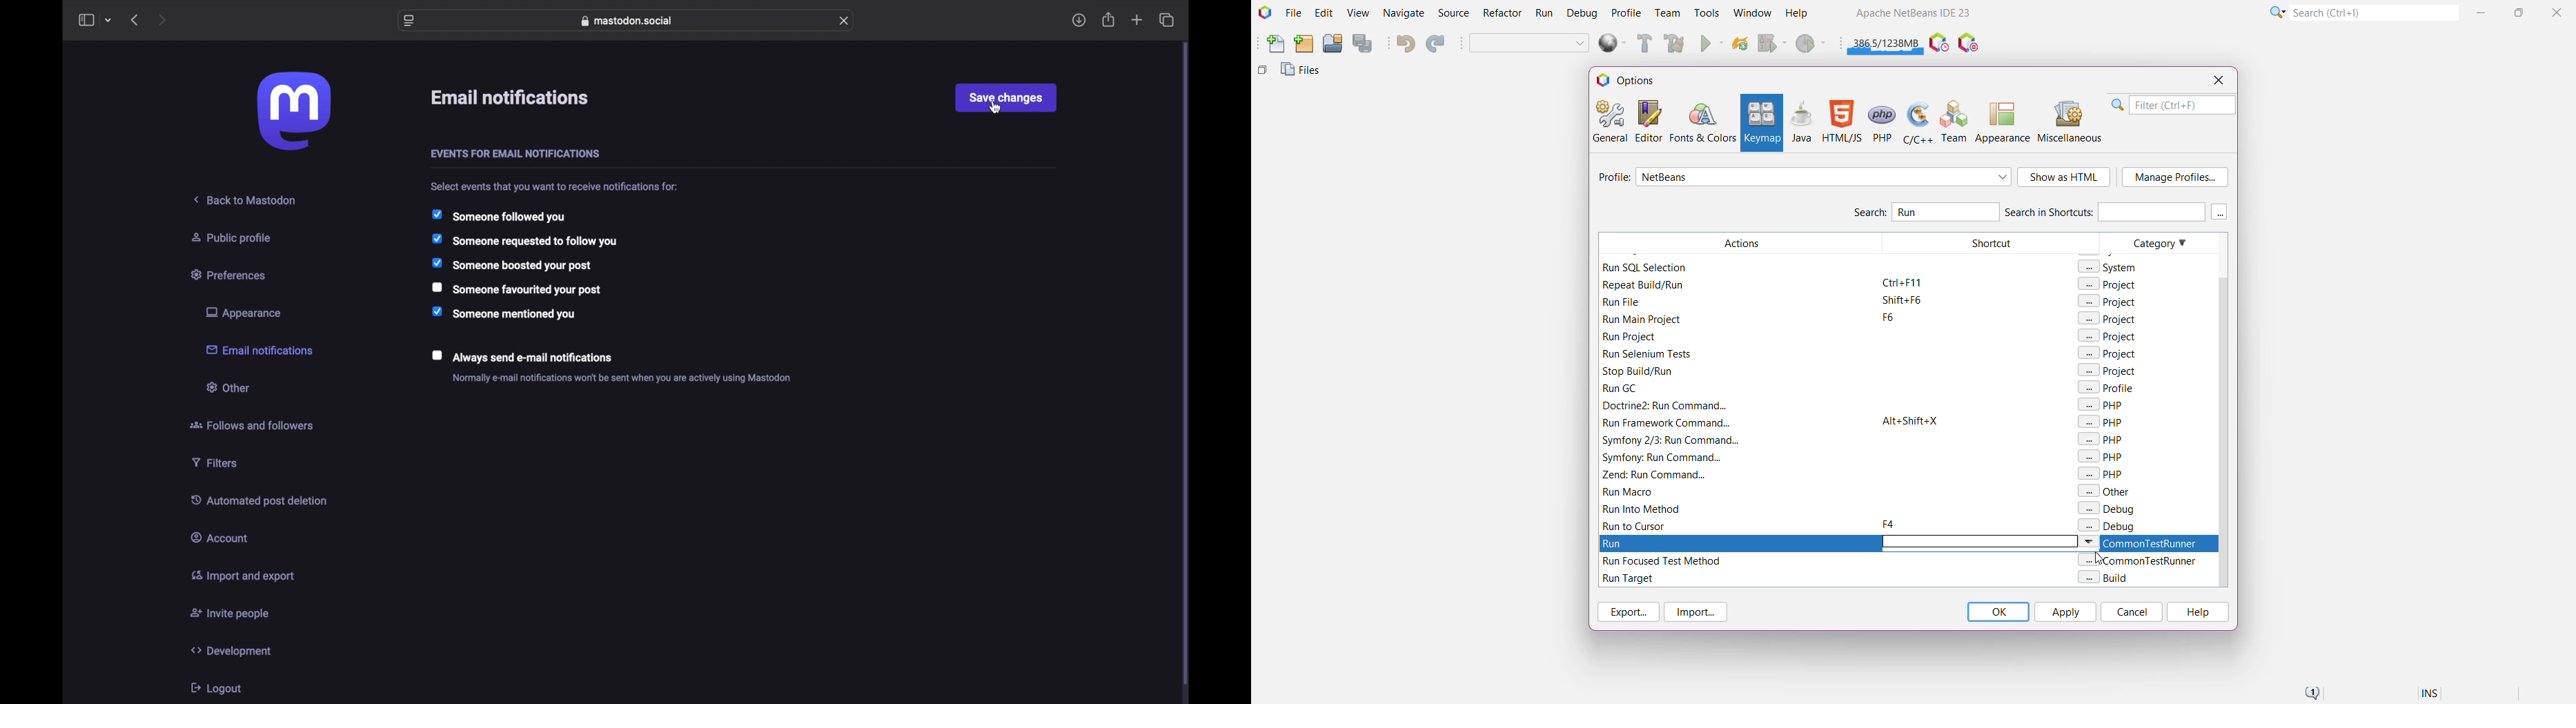  Describe the element at coordinates (409, 20) in the screenshot. I see `website settings` at that location.